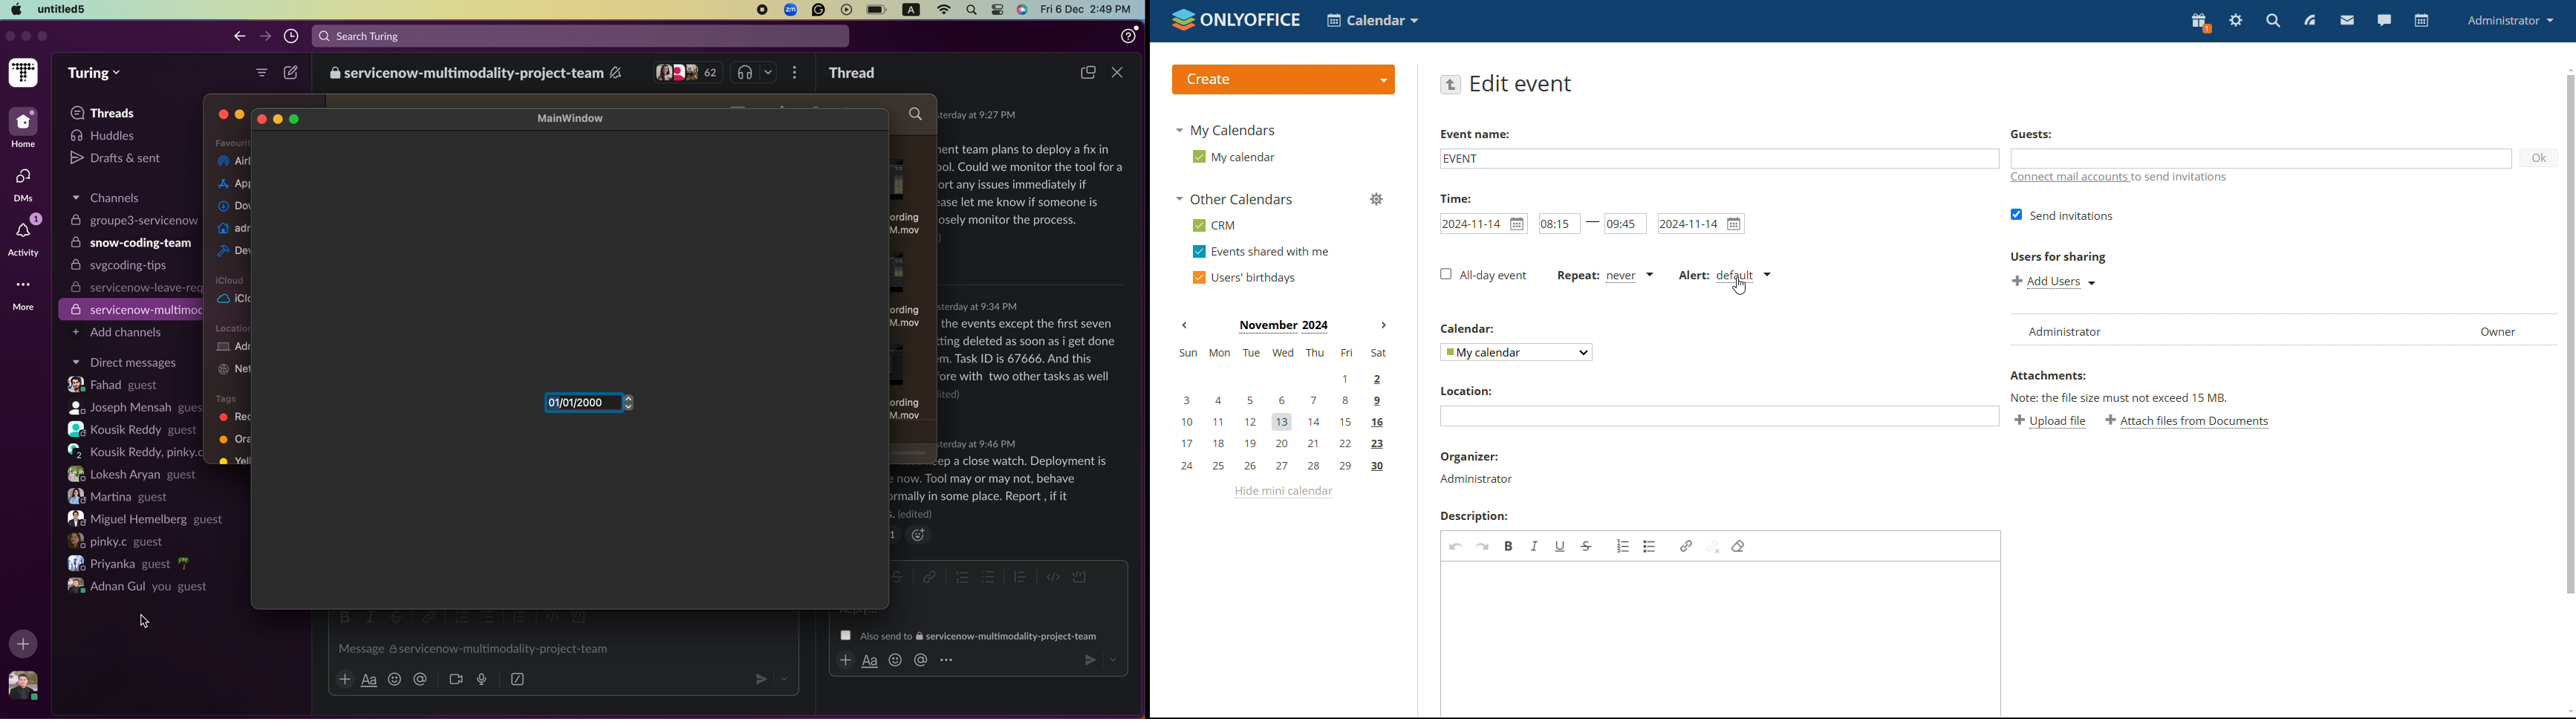 This screenshot has height=728, width=2576. What do you see at coordinates (1001, 487) in the screenshot?
I see `text message` at bounding box center [1001, 487].